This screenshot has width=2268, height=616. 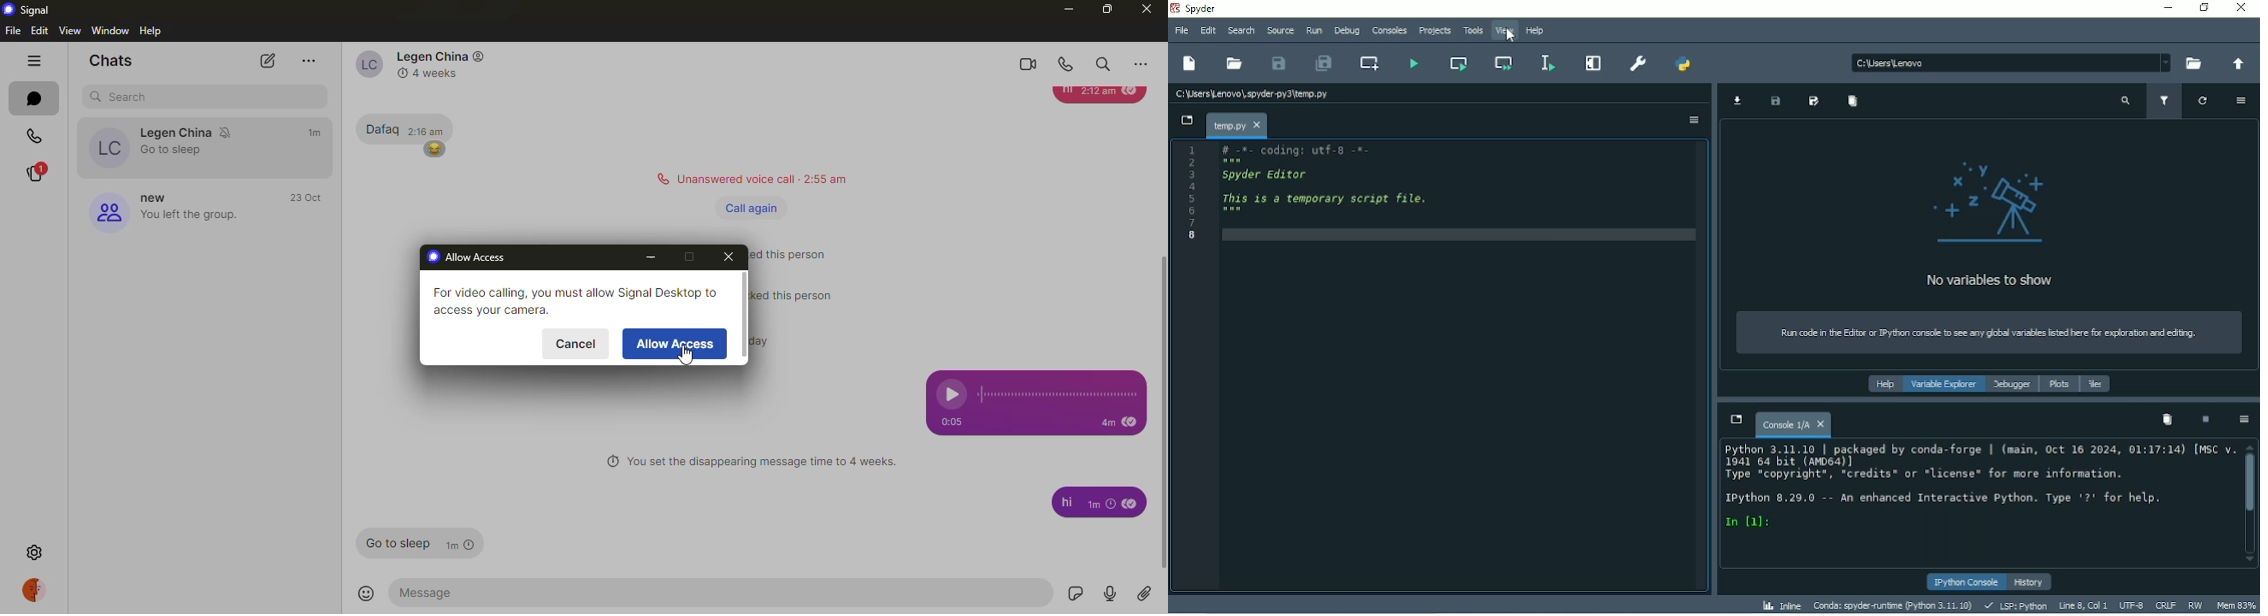 What do you see at coordinates (2014, 606) in the screenshot?
I see `LSP` at bounding box center [2014, 606].